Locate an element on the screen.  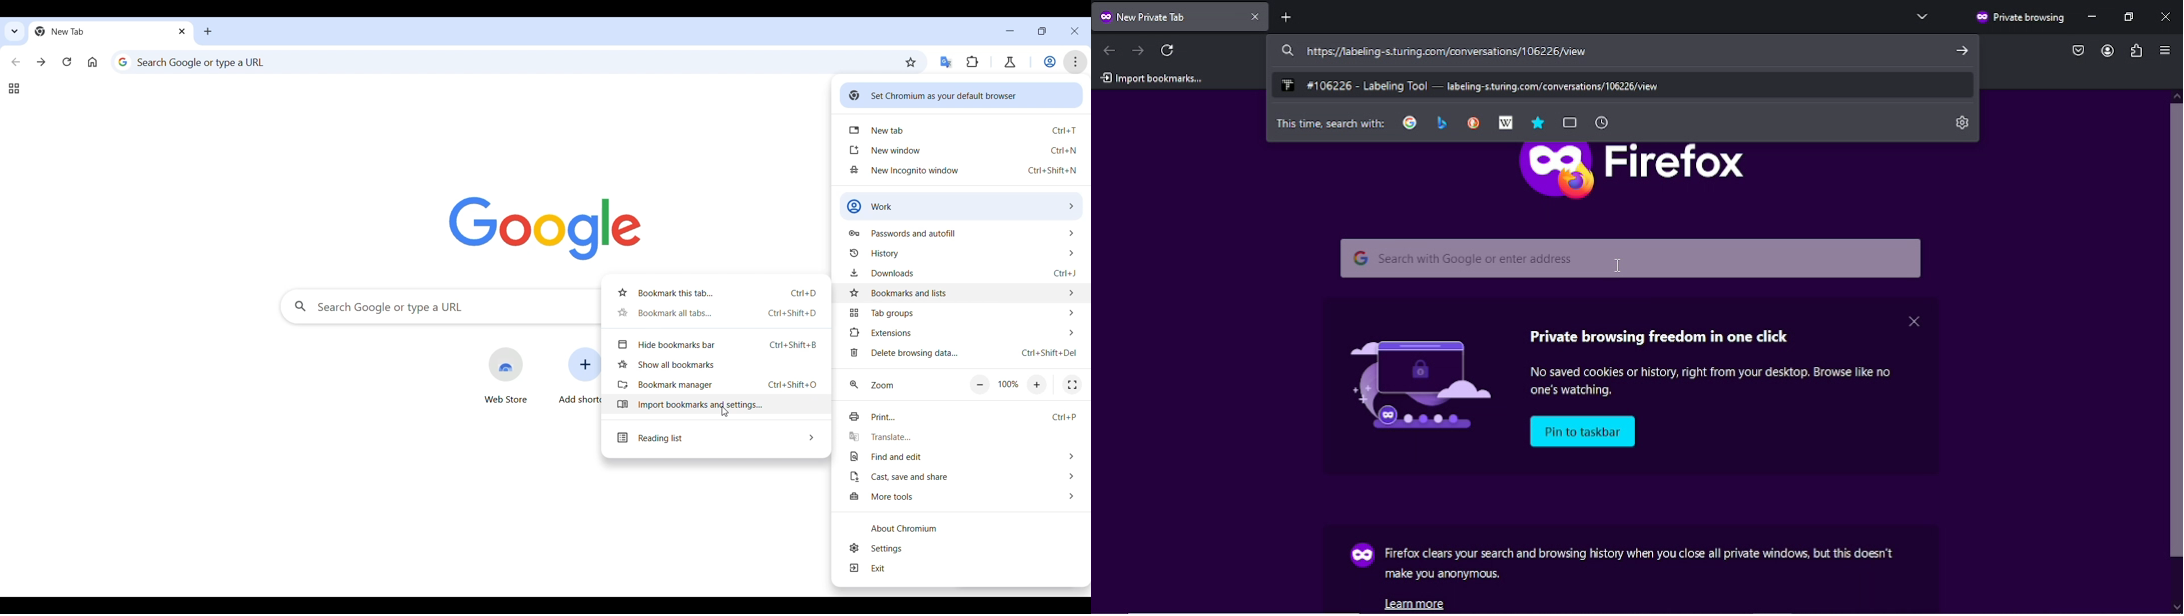
Go back is located at coordinates (16, 62).